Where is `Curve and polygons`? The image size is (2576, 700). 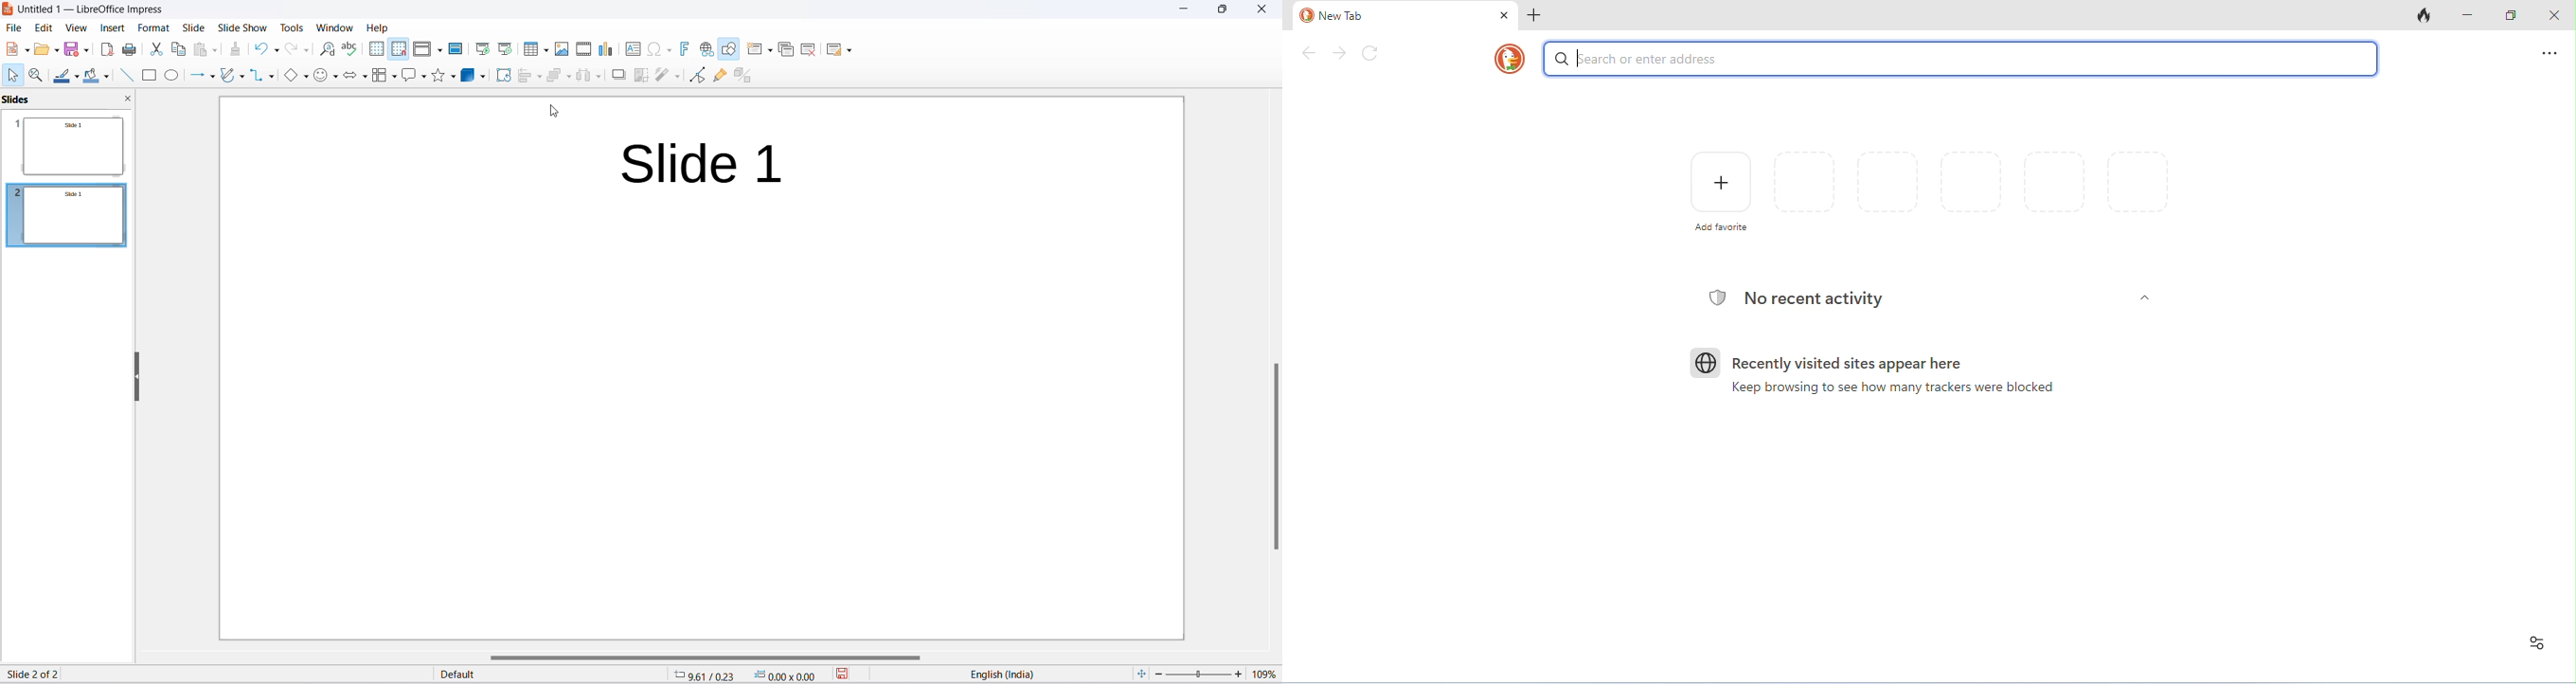
Curve and polygons is located at coordinates (231, 78).